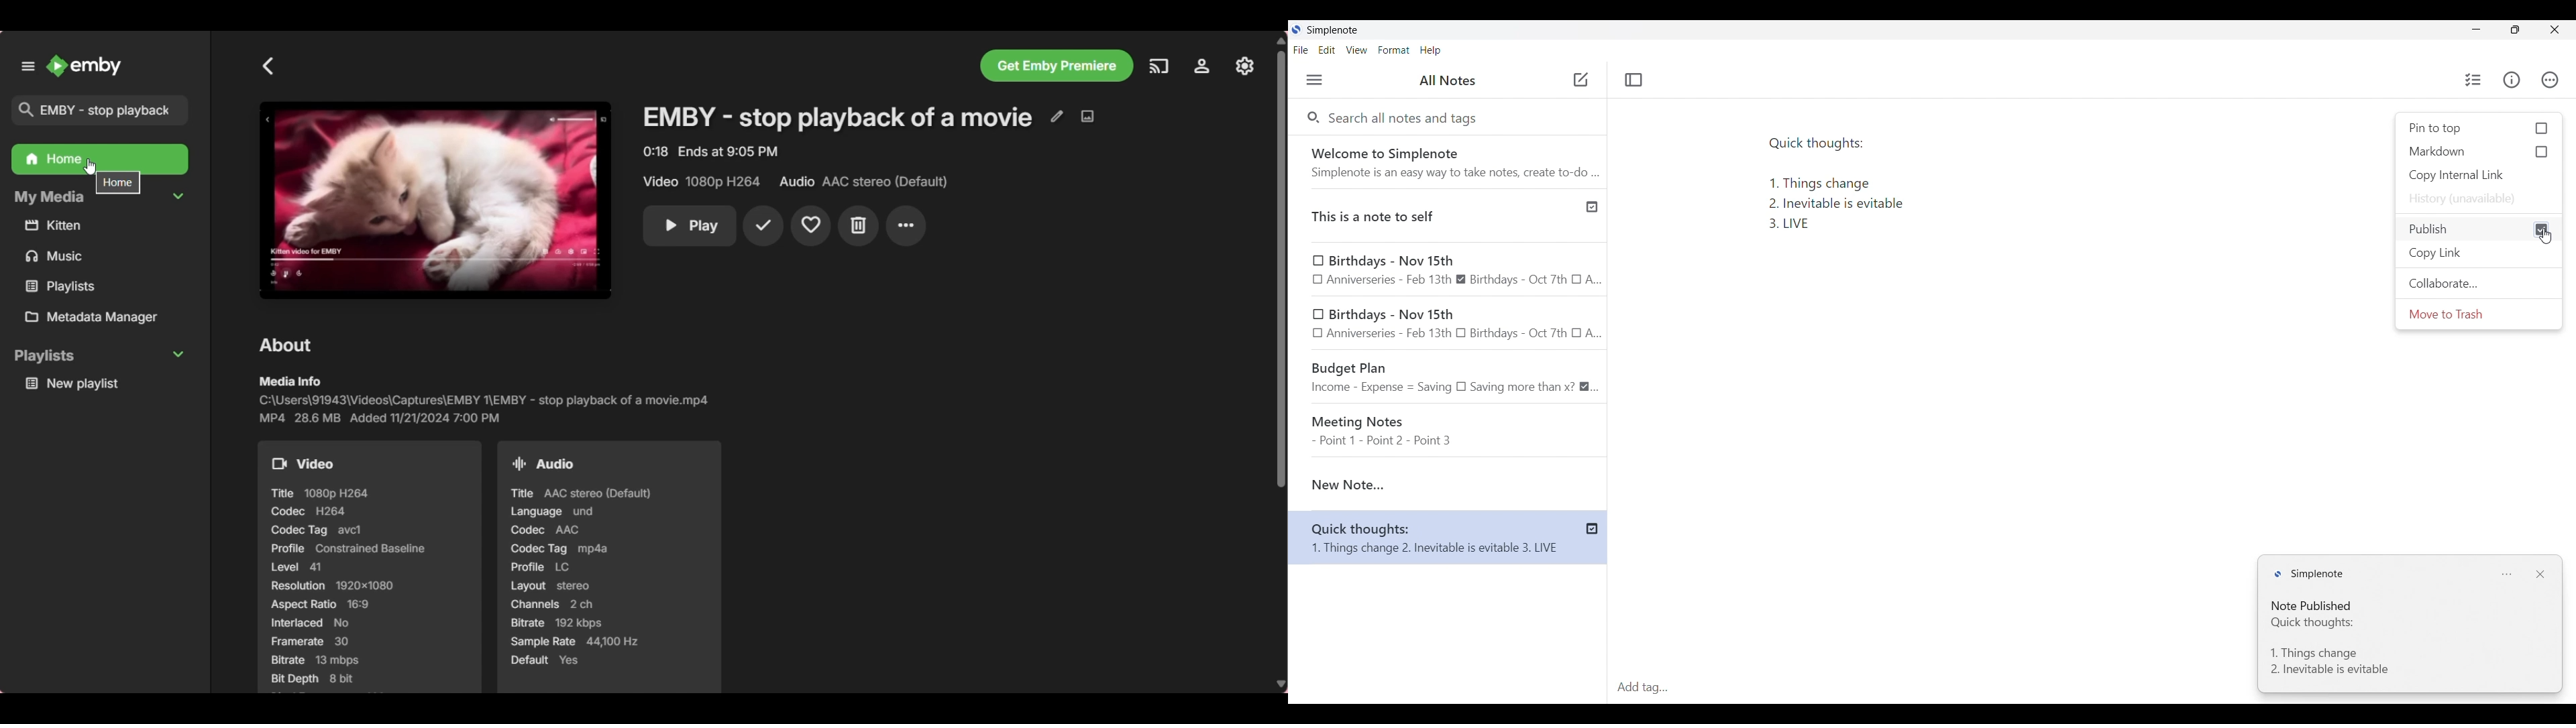 The height and width of the screenshot is (728, 2576). What do you see at coordinates (1327, 50) in the screenshot?
I see `Edit menu` at bounding box center [1327, 50].